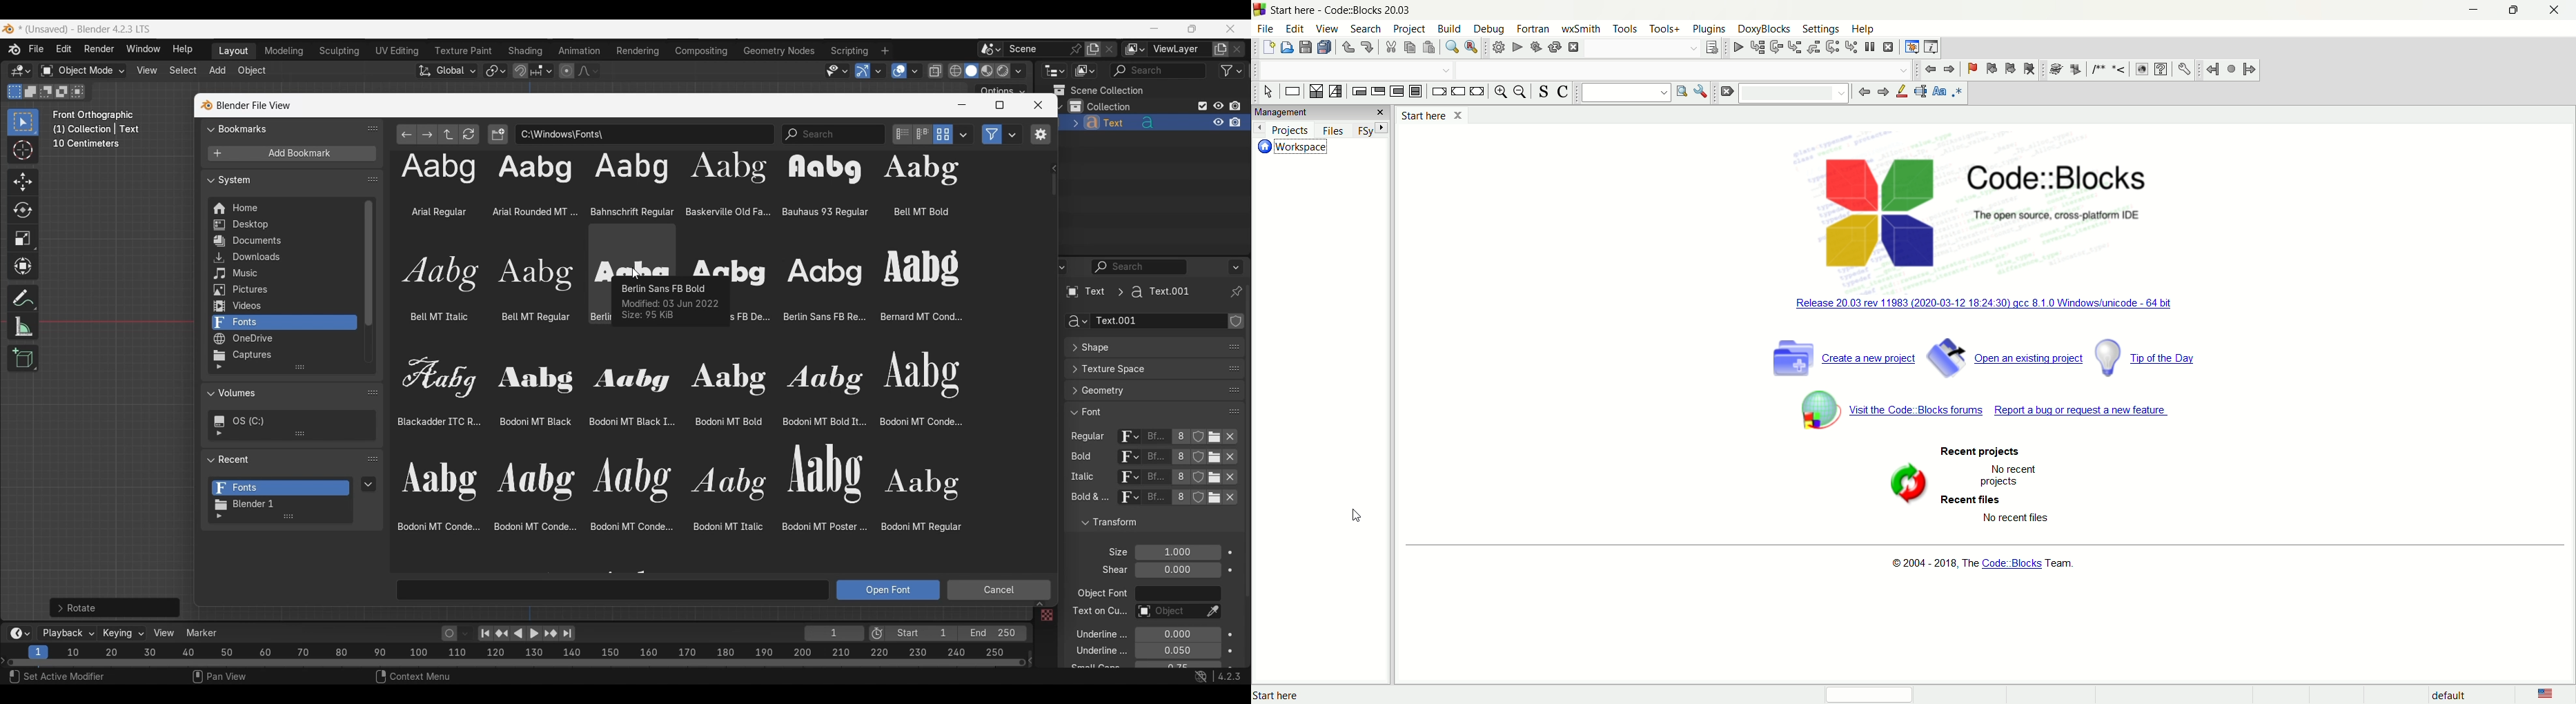  What do you see at coordinates (589, 70) in the screenshot?
I see `Proportional editing falloff` at bounding box center [589, 70].